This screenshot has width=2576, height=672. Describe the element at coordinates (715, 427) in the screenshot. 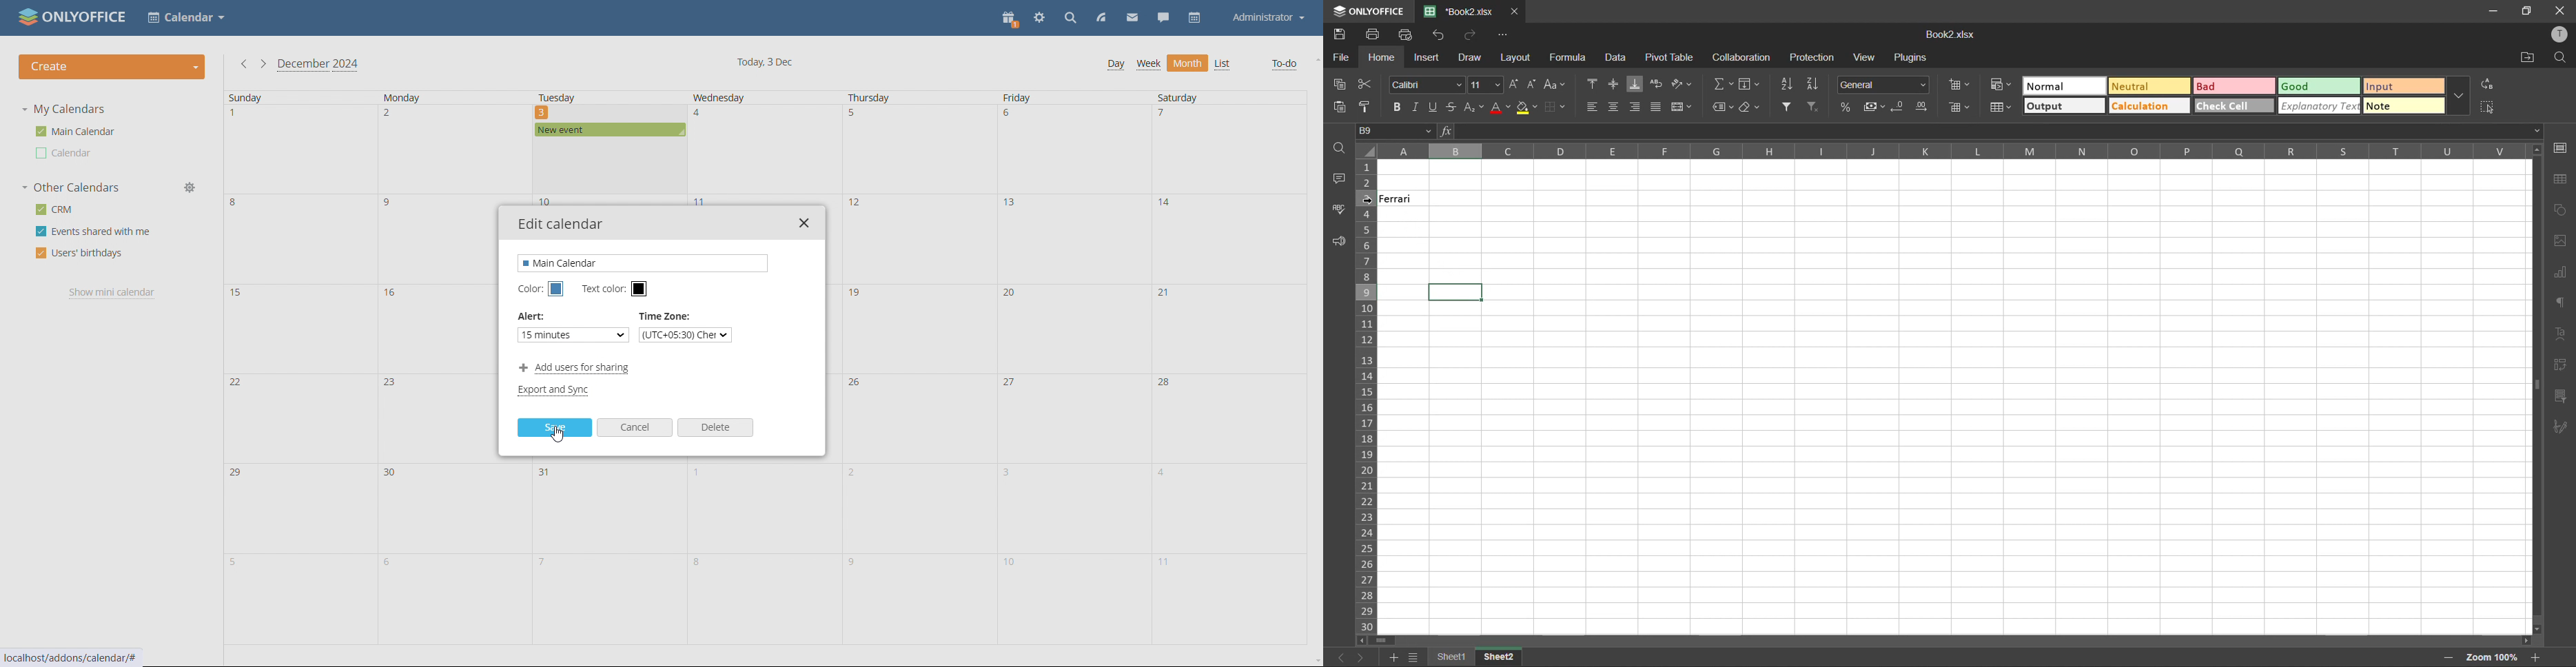

I see `delete` at that location.